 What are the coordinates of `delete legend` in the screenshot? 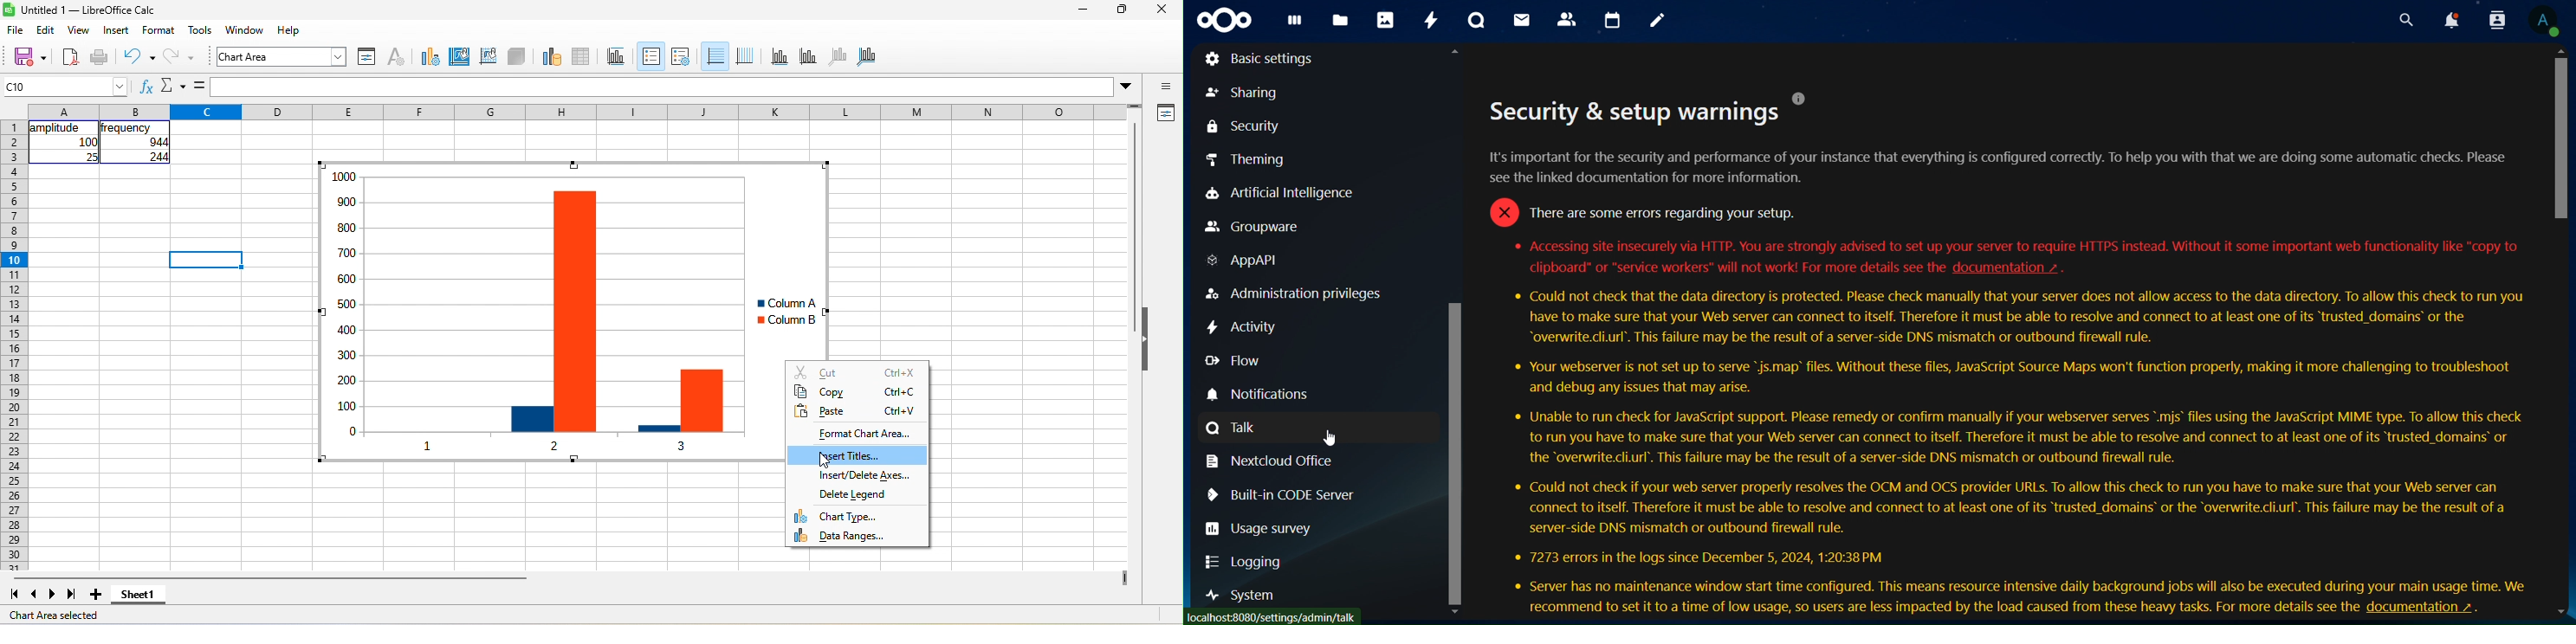 It's located at (857, 495).